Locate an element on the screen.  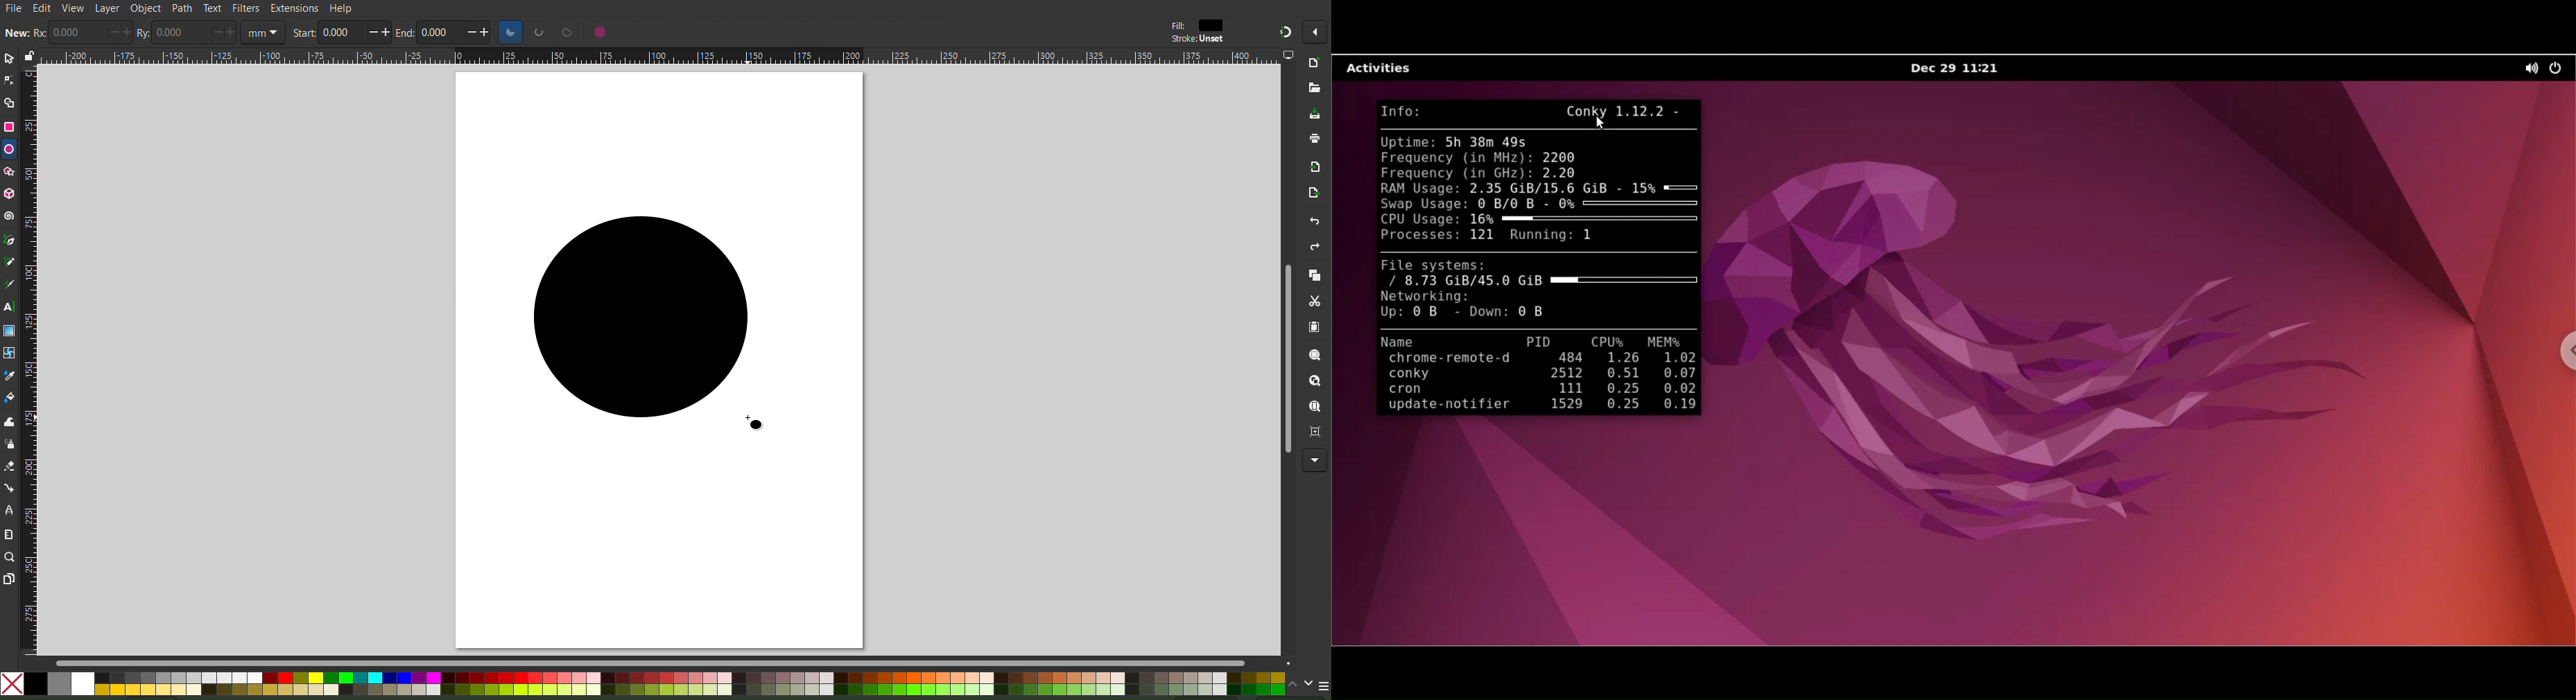
Paste is located at coordinates (1315, 327).